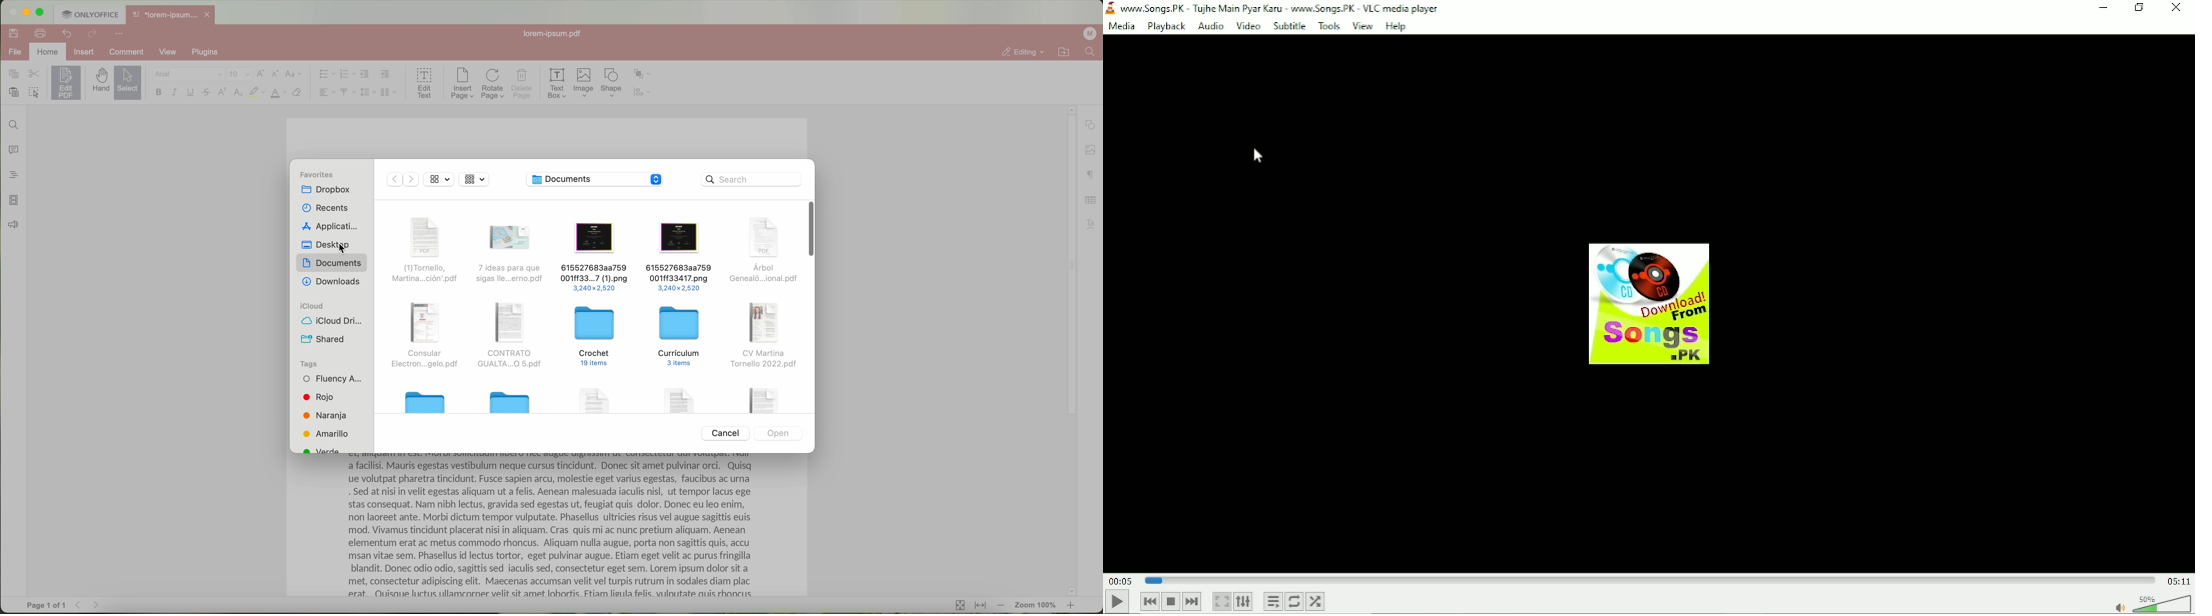  I want to click on comments, so click(12, 149).